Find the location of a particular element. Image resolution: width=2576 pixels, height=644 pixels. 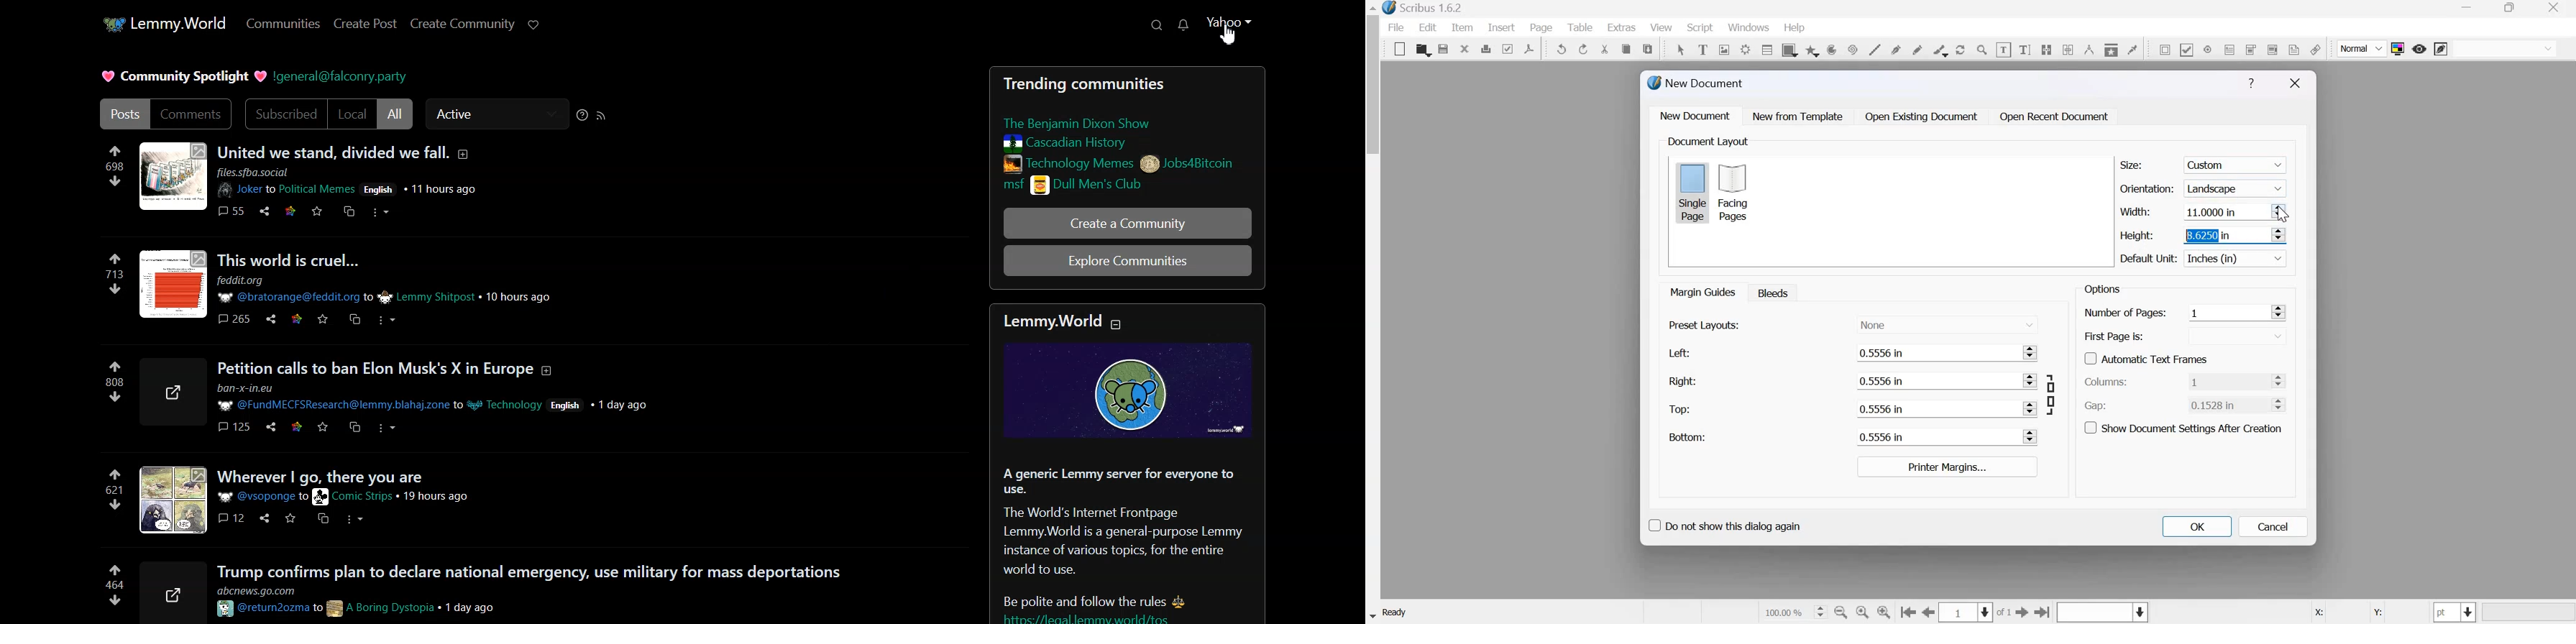

help is located at coordinates (1795, 28).